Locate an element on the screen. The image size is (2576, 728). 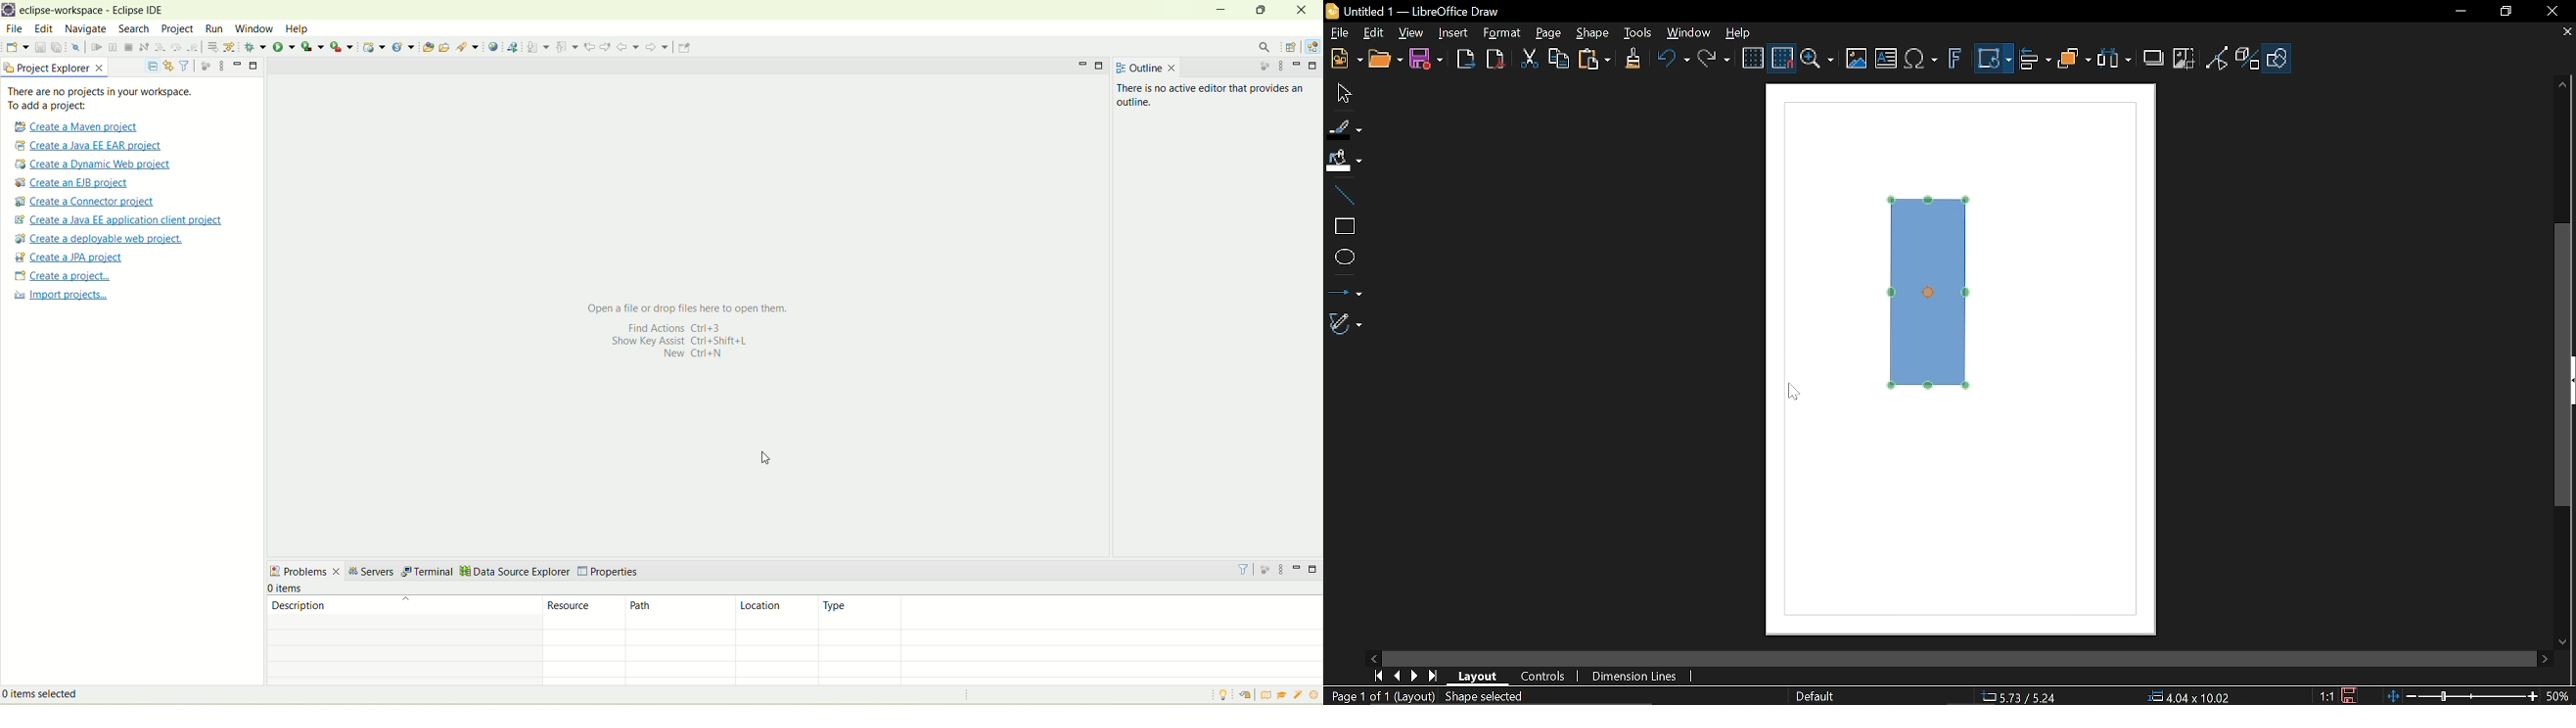
MOve right is located at coordinates (1412, 677).